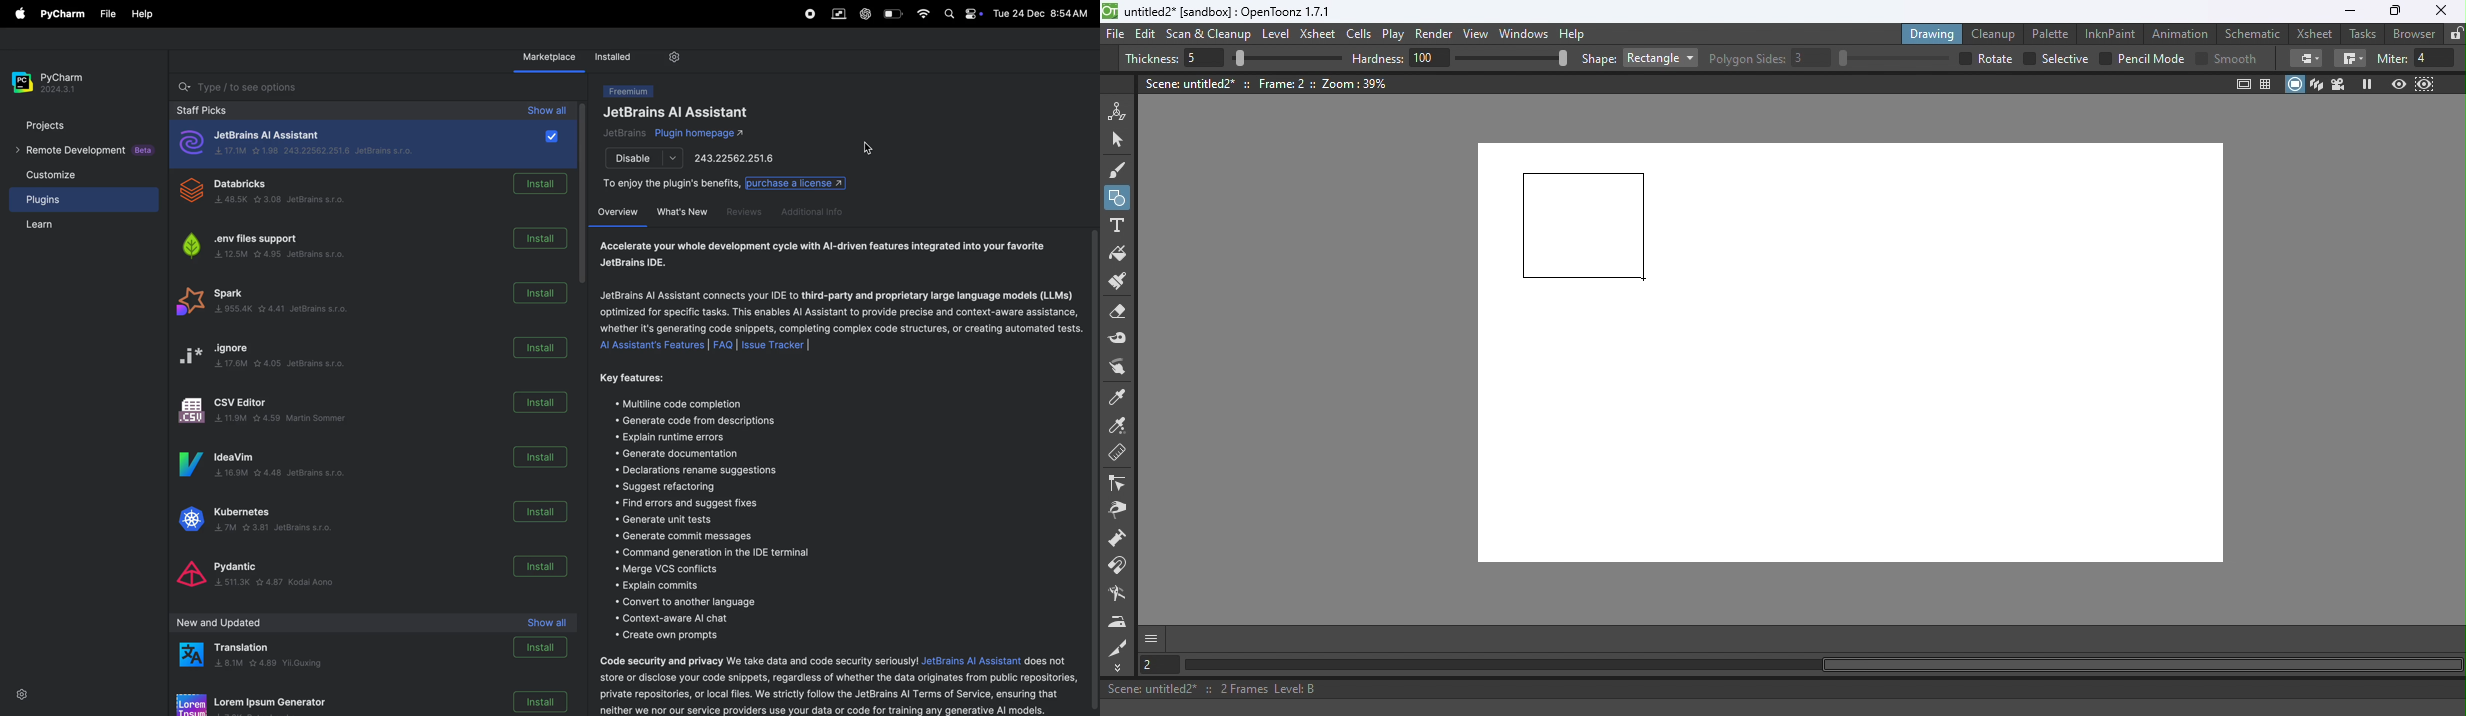  What do you see at coordinates (1209, 36) in the screenshot?
I see `Scan & Cleanup` at bounding box center [1209, 36].